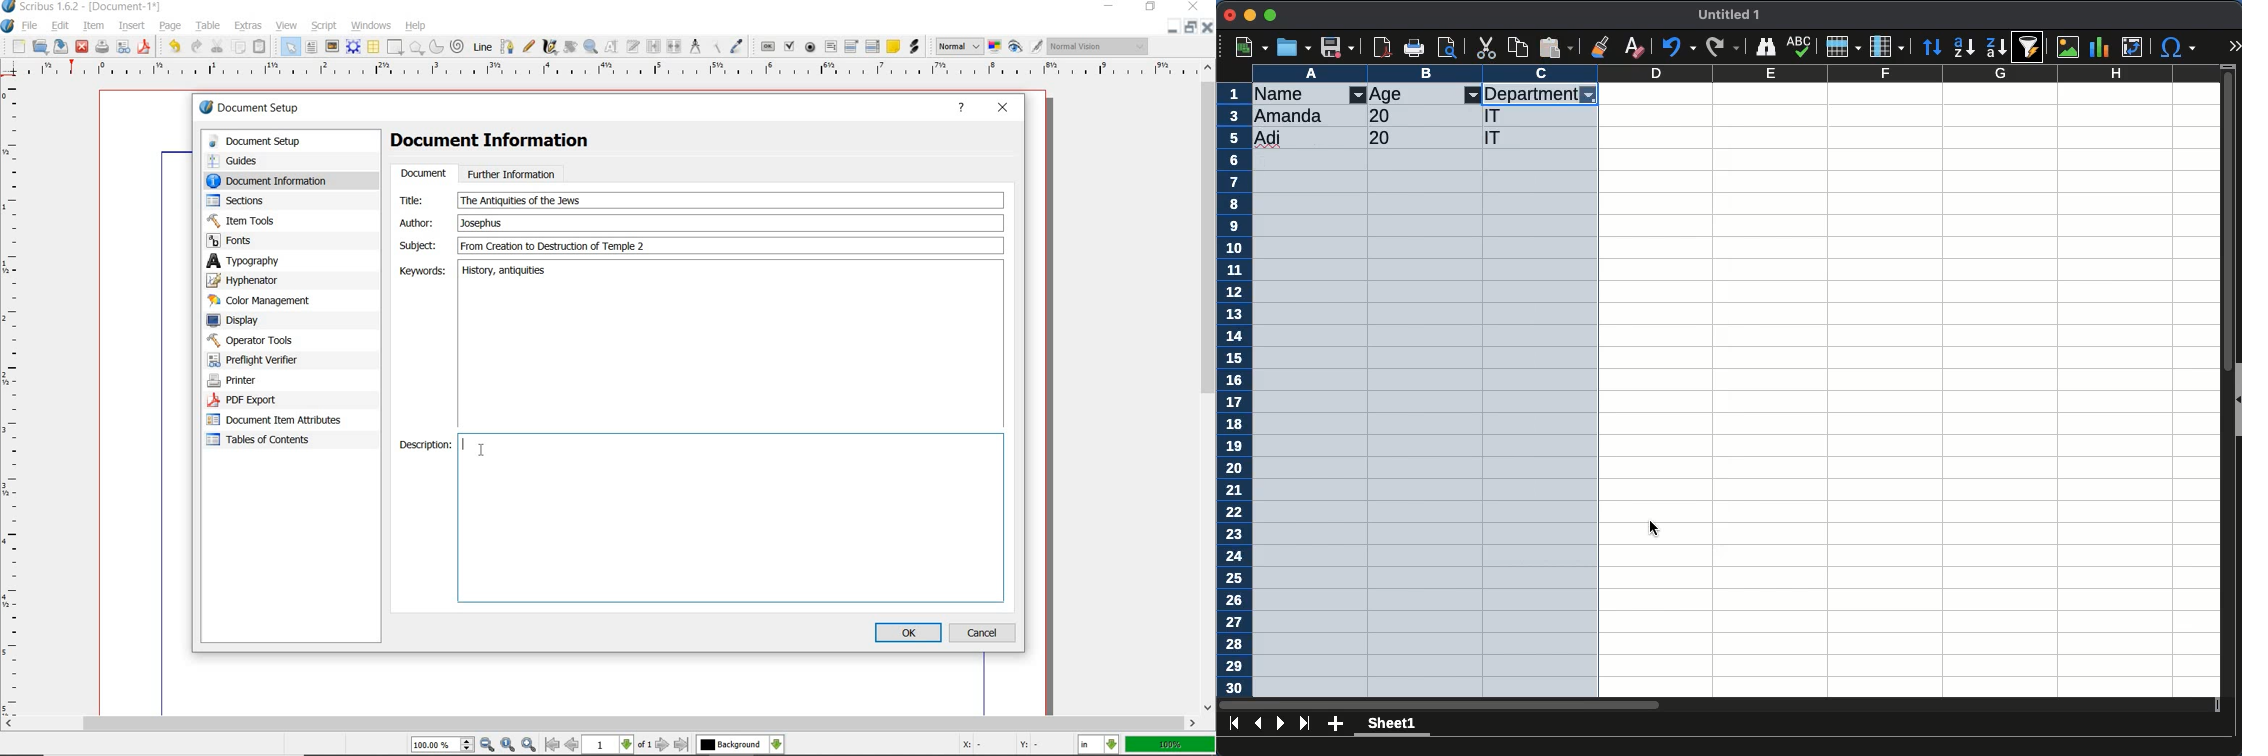 The width and height of the screenshot is (2268, 756). I want to click on pdf reader, so click(1382, 49).